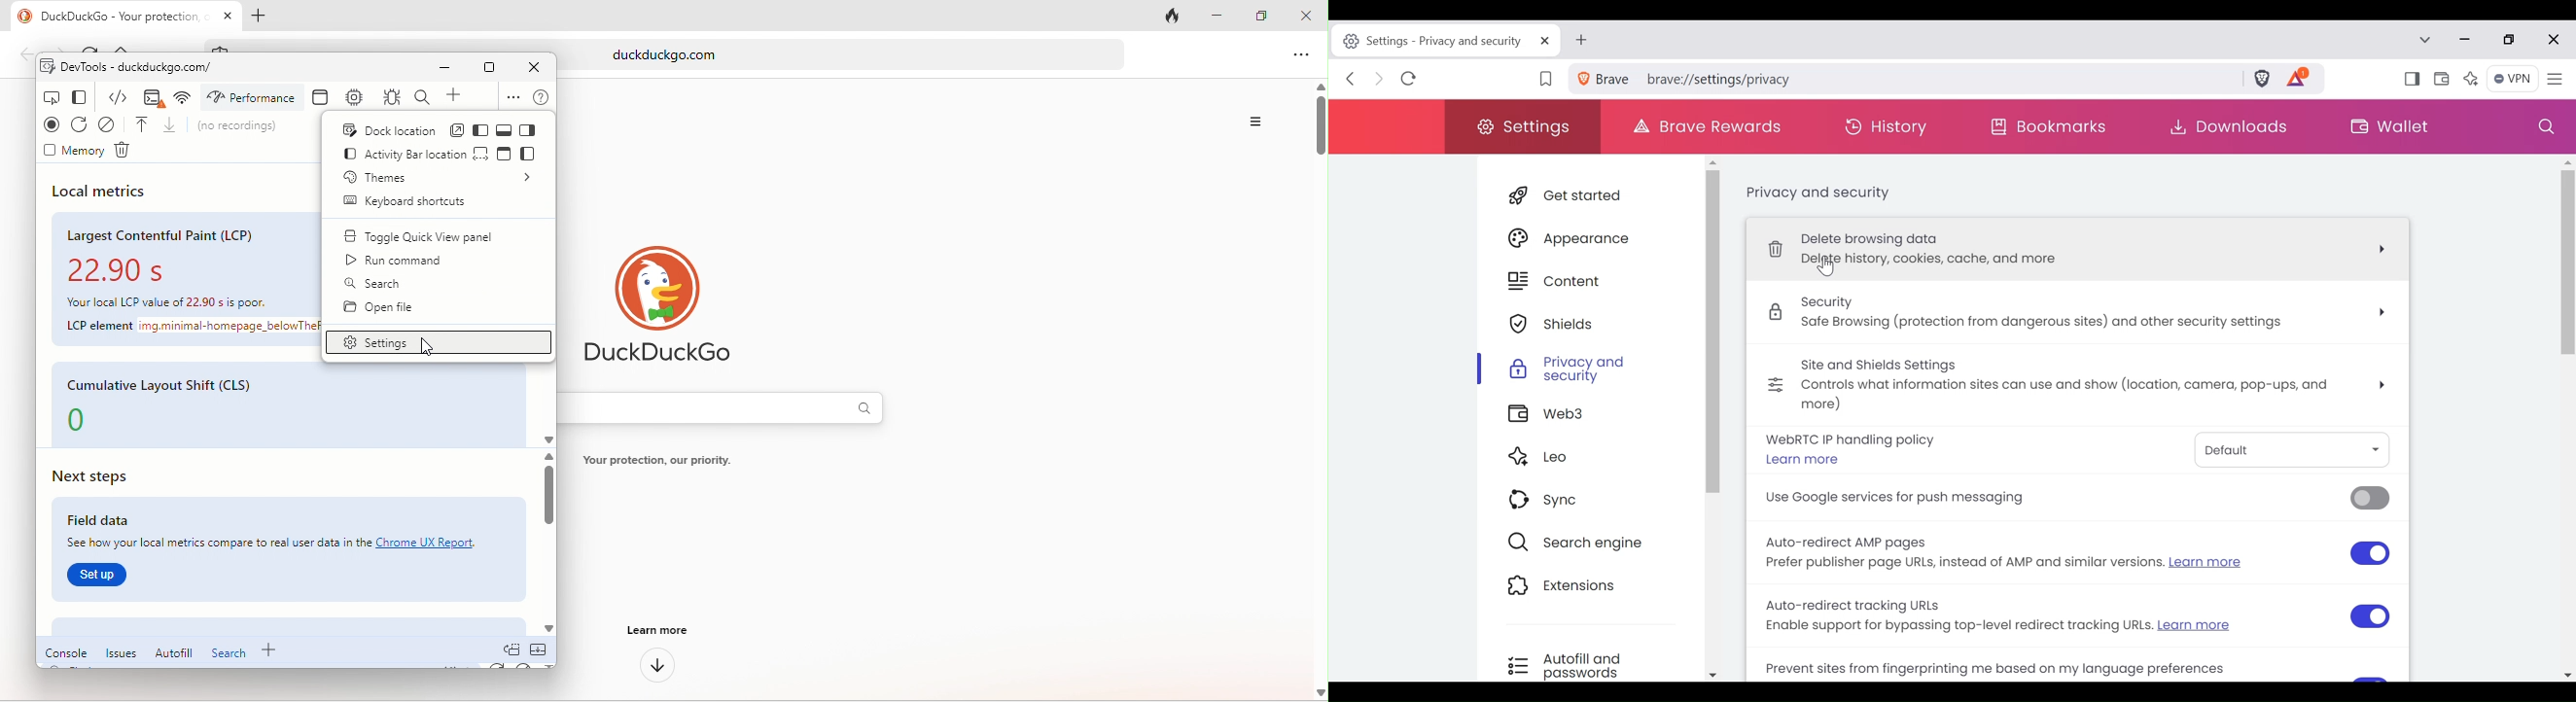 This screenshot has width=2576, height=728. Describe the element at coordinates (2074, 452) in the screenshot. I see `WebRTC IP handling policy
Default hd
Learn more` at that location.